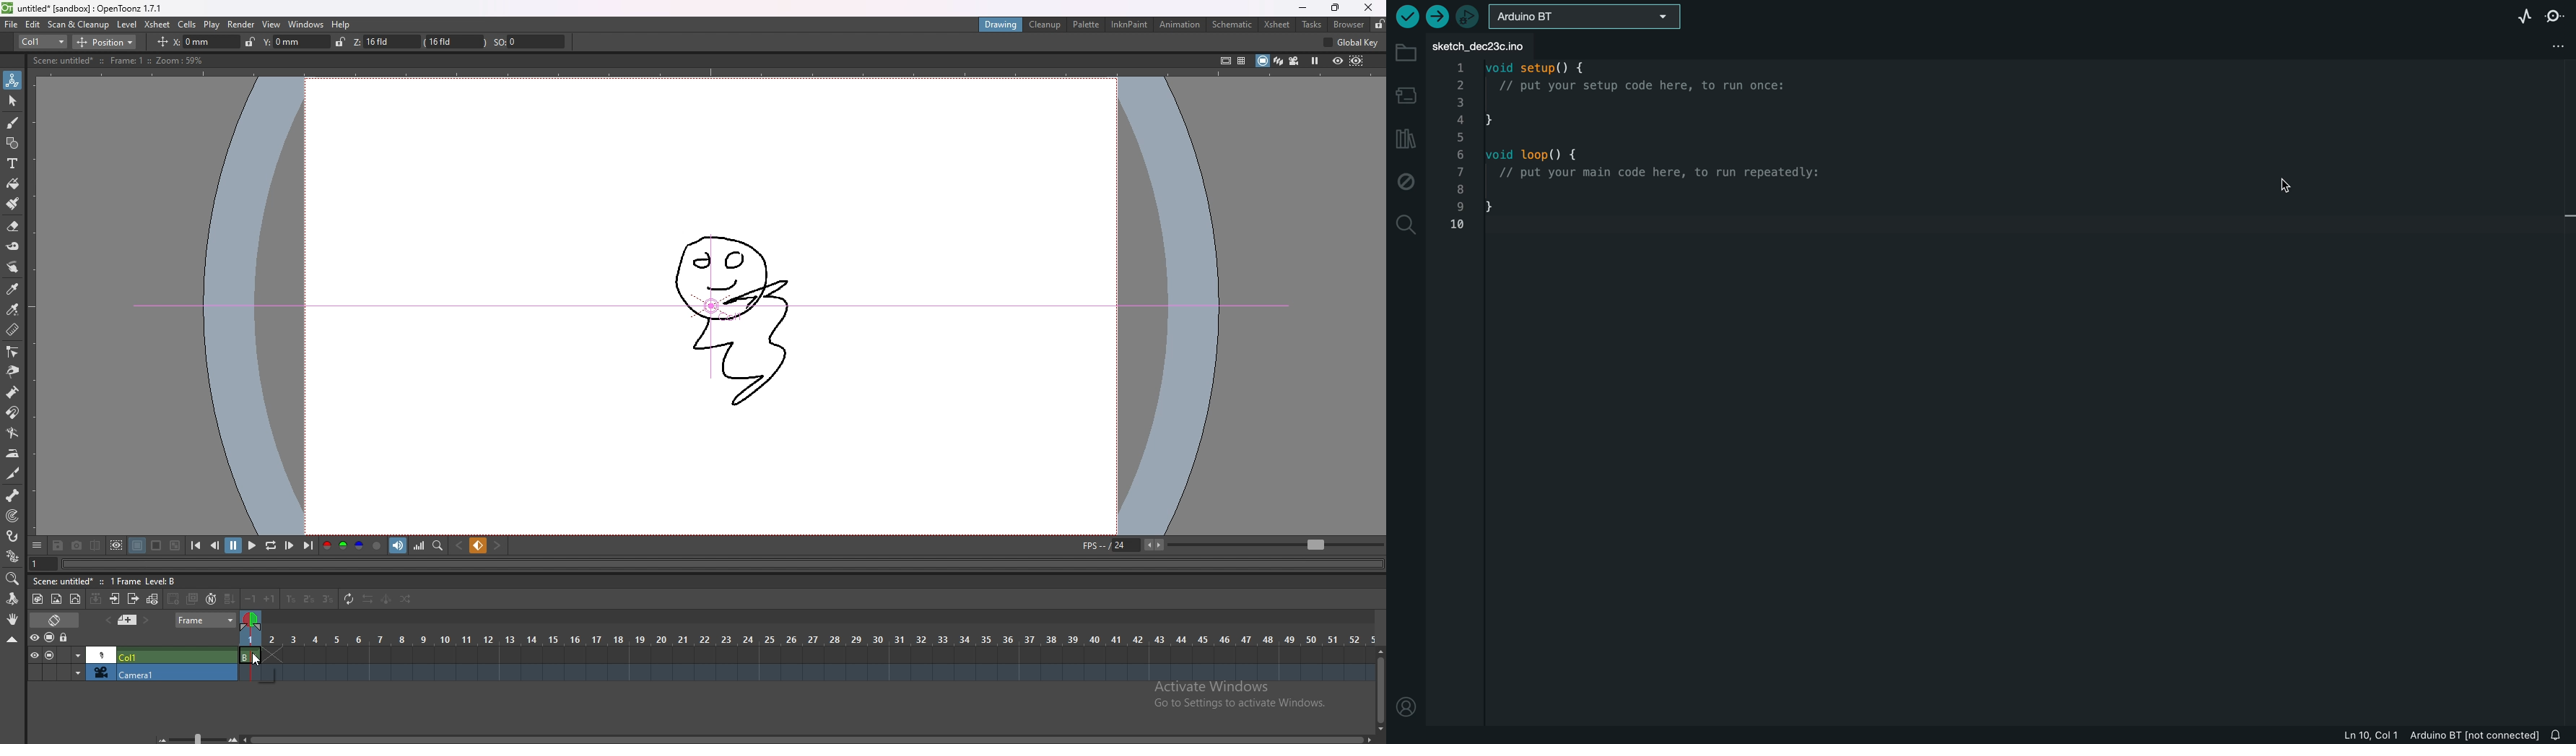 The image size is (2576, 756). I want to click on windows, so click(306, 25).